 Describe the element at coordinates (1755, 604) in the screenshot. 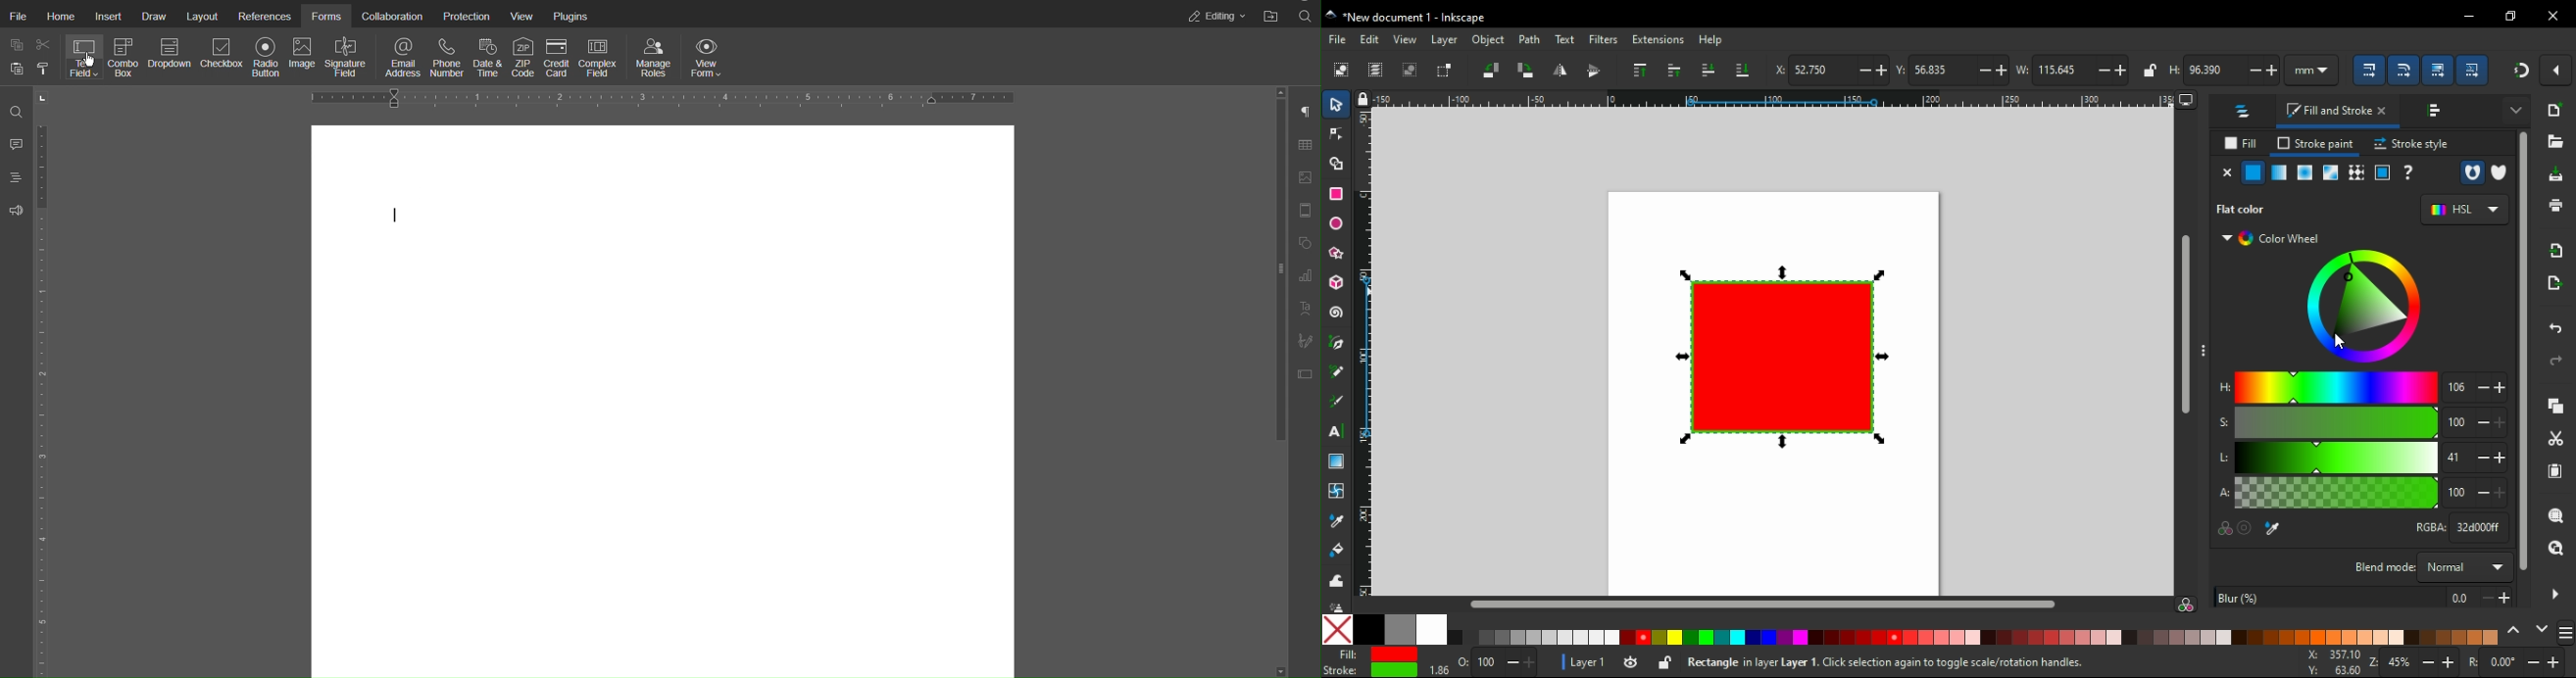

I see `scroll bar` at that location.